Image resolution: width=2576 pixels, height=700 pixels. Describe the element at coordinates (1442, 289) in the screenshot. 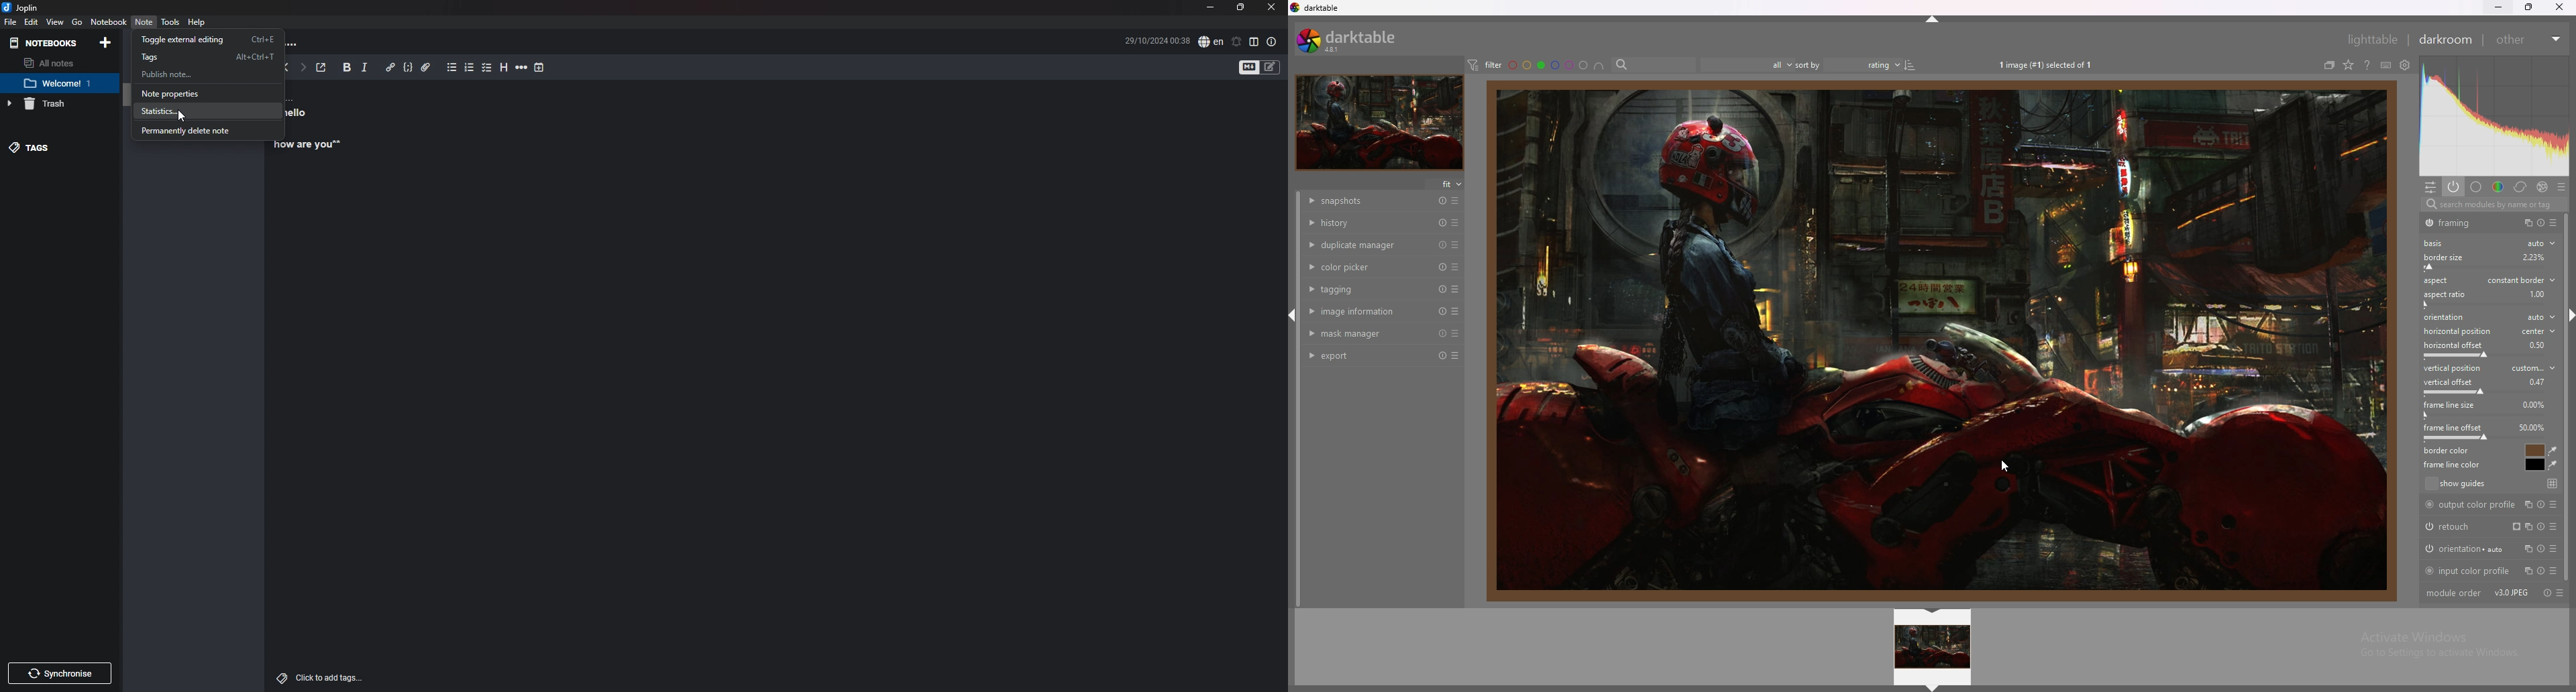

I see `reset` at that location.